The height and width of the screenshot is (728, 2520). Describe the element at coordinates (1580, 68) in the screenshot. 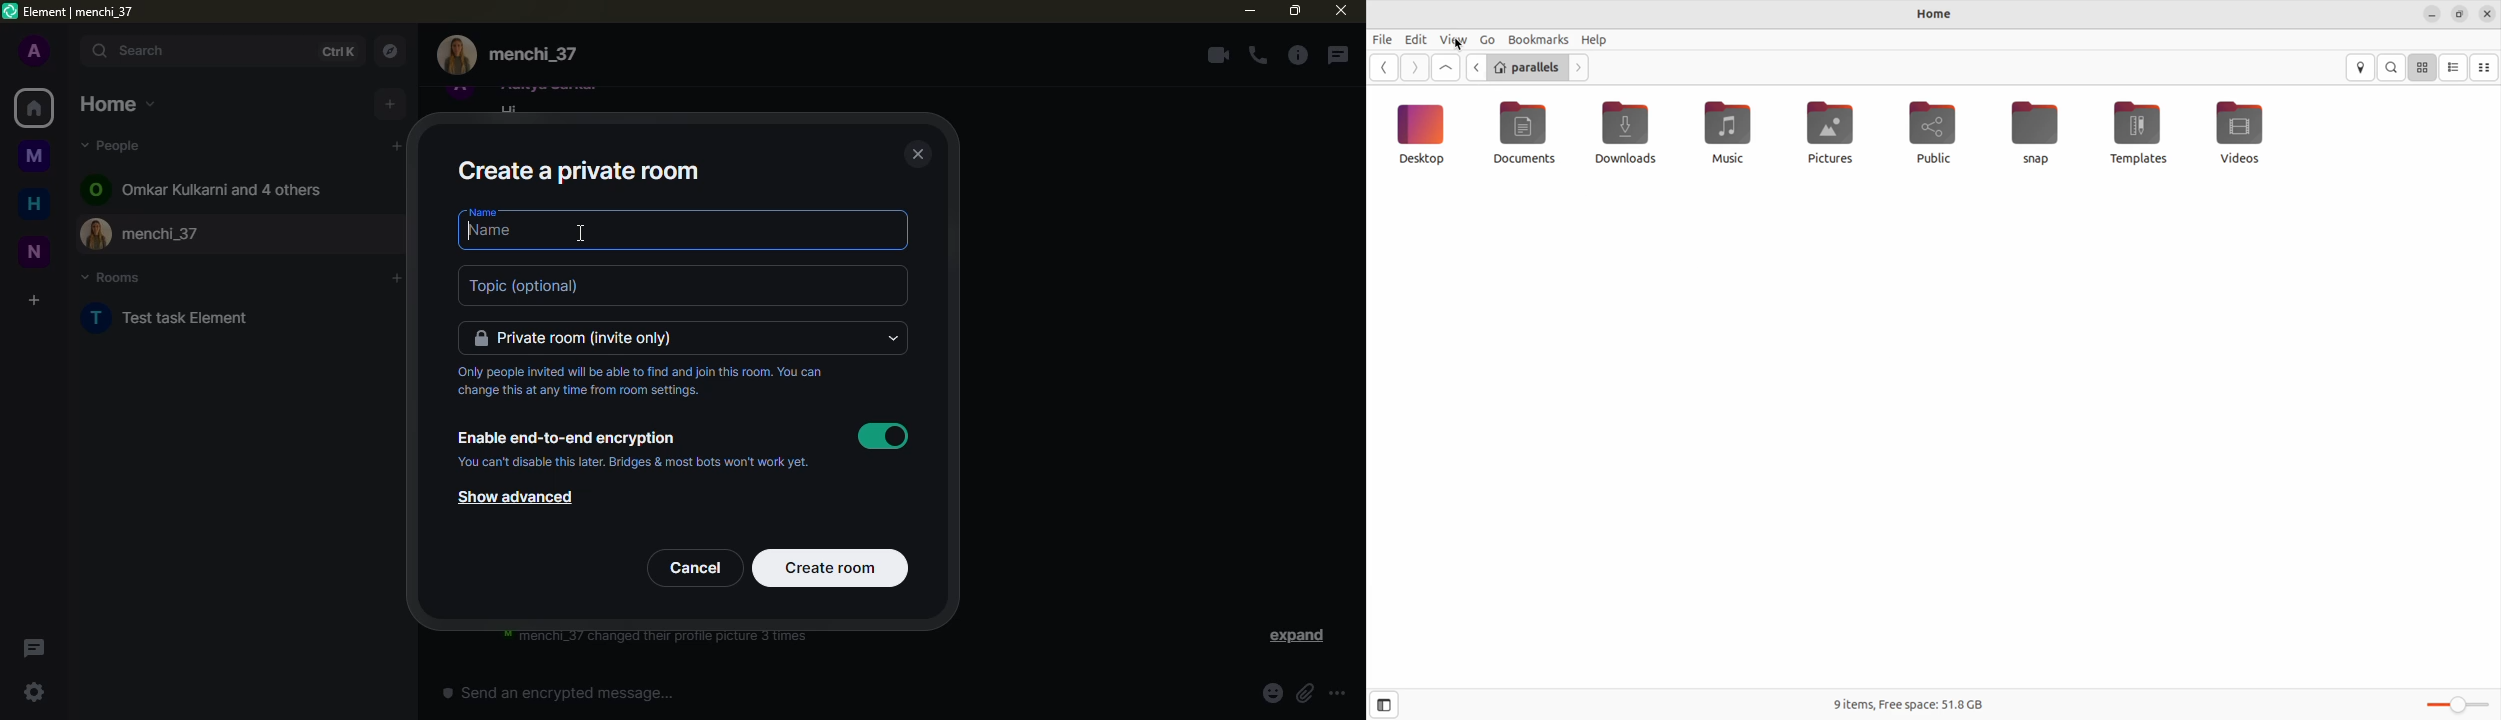

I see `Go next` at that location.